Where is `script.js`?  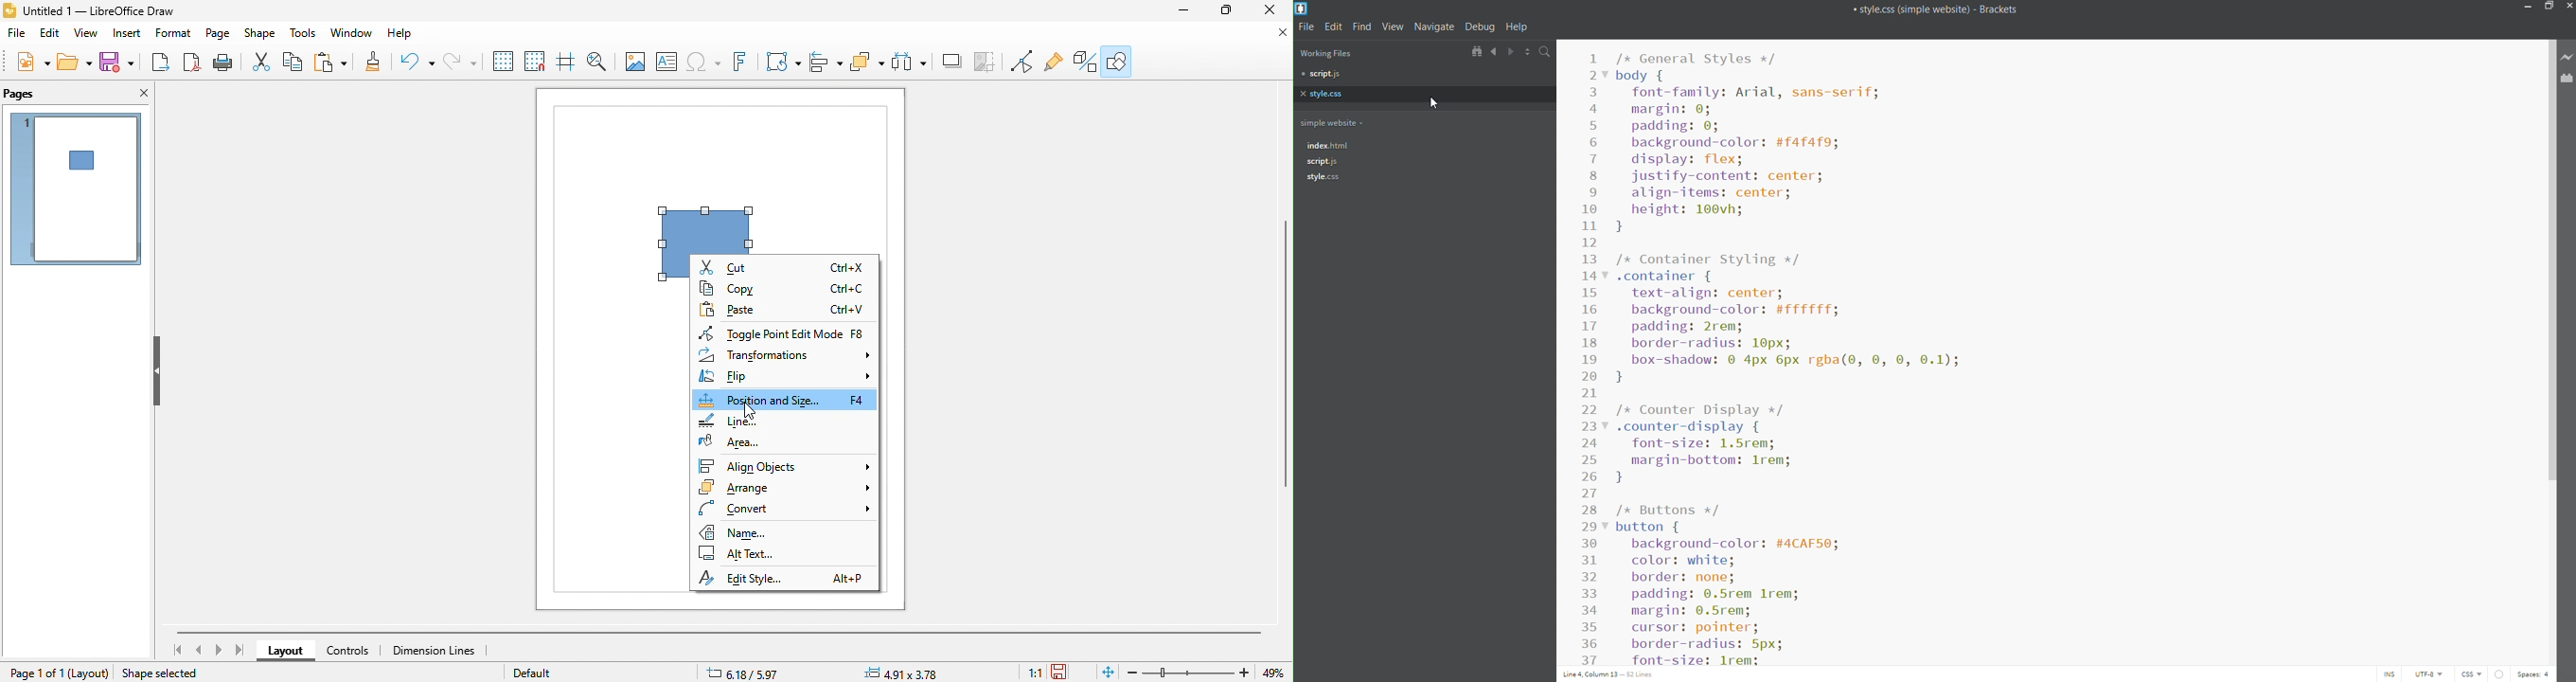 script.js is located at coordinates (1422, 162).